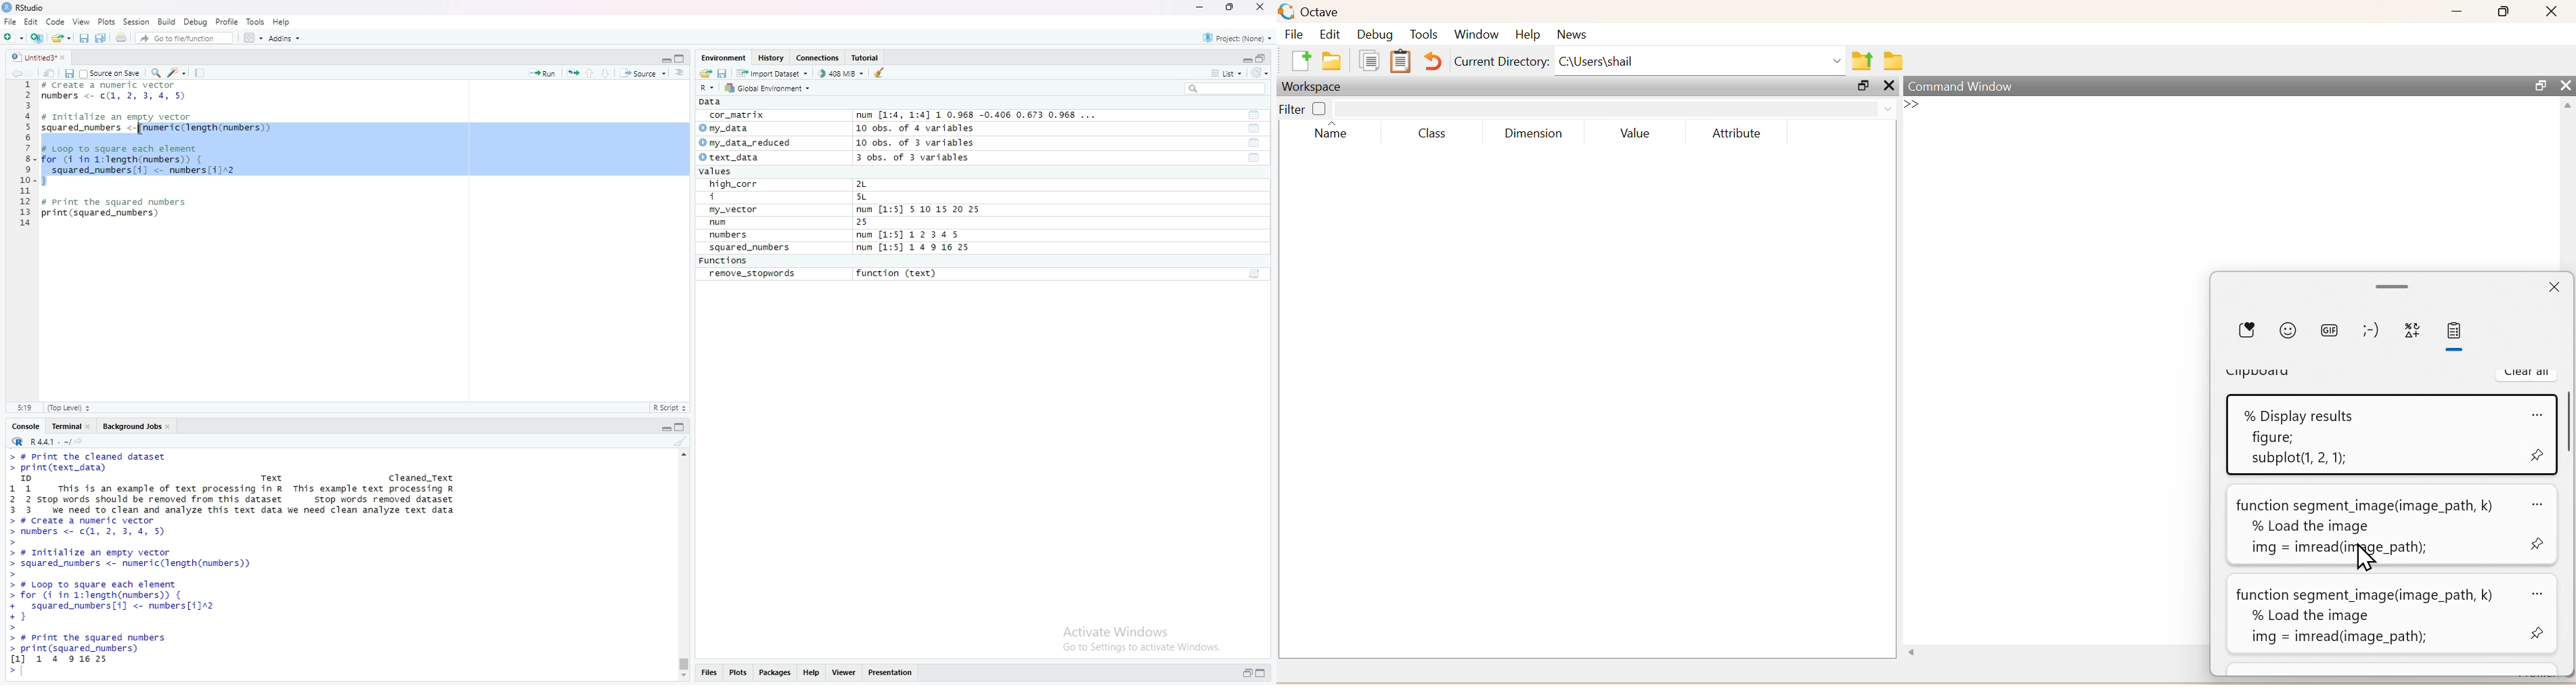  Describe the element at coordinates (753, 274) in the screenshot. I see `remove_stopwords` at that location.